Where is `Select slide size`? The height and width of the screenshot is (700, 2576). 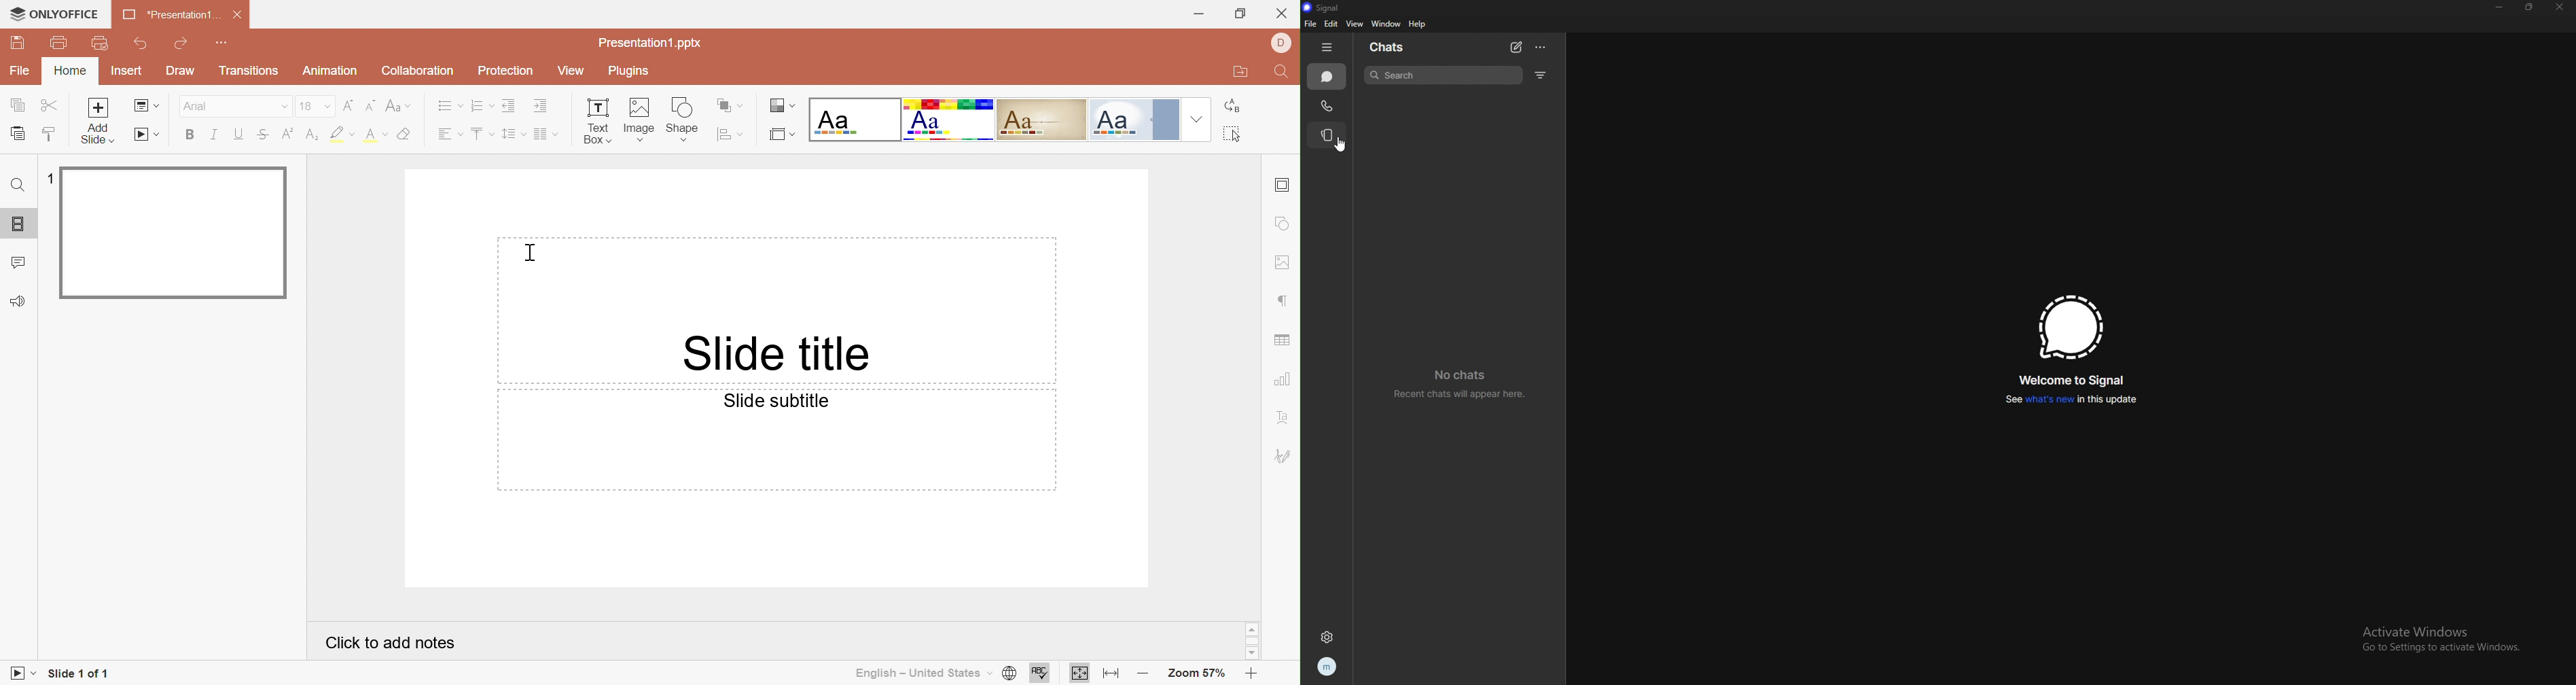
Select slide size is located at coordinates (784, 135).